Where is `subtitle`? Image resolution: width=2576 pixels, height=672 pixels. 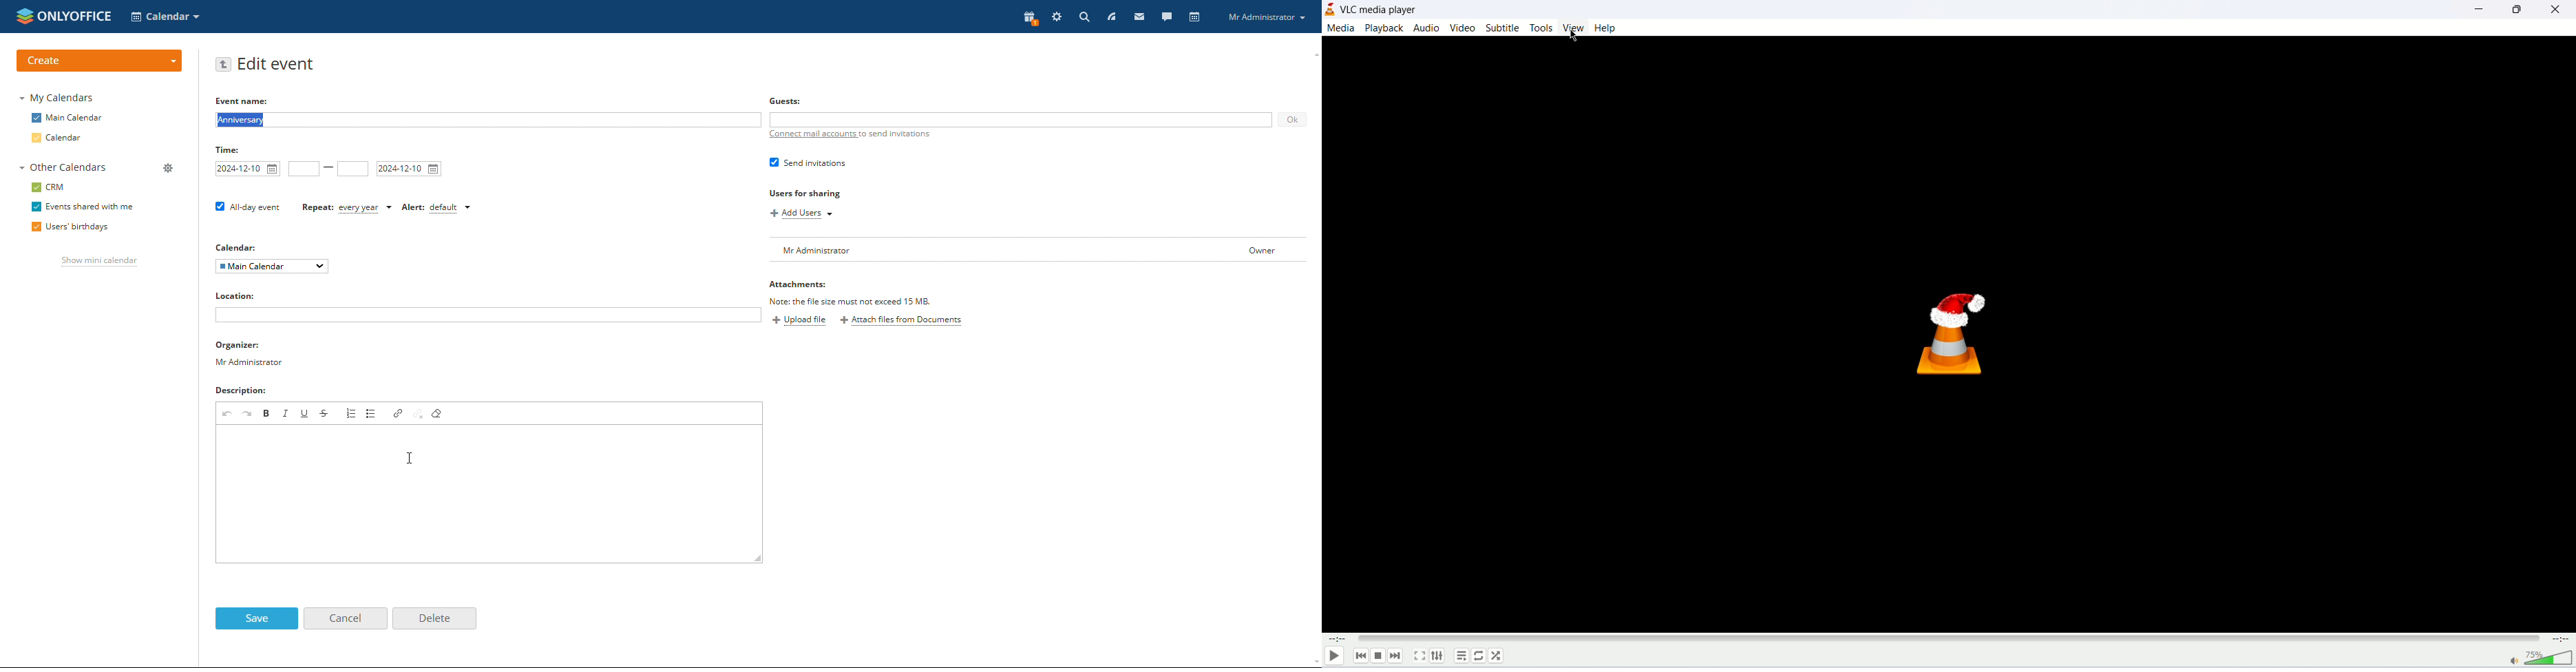 subtitle is located at coordinates (1503, 27).